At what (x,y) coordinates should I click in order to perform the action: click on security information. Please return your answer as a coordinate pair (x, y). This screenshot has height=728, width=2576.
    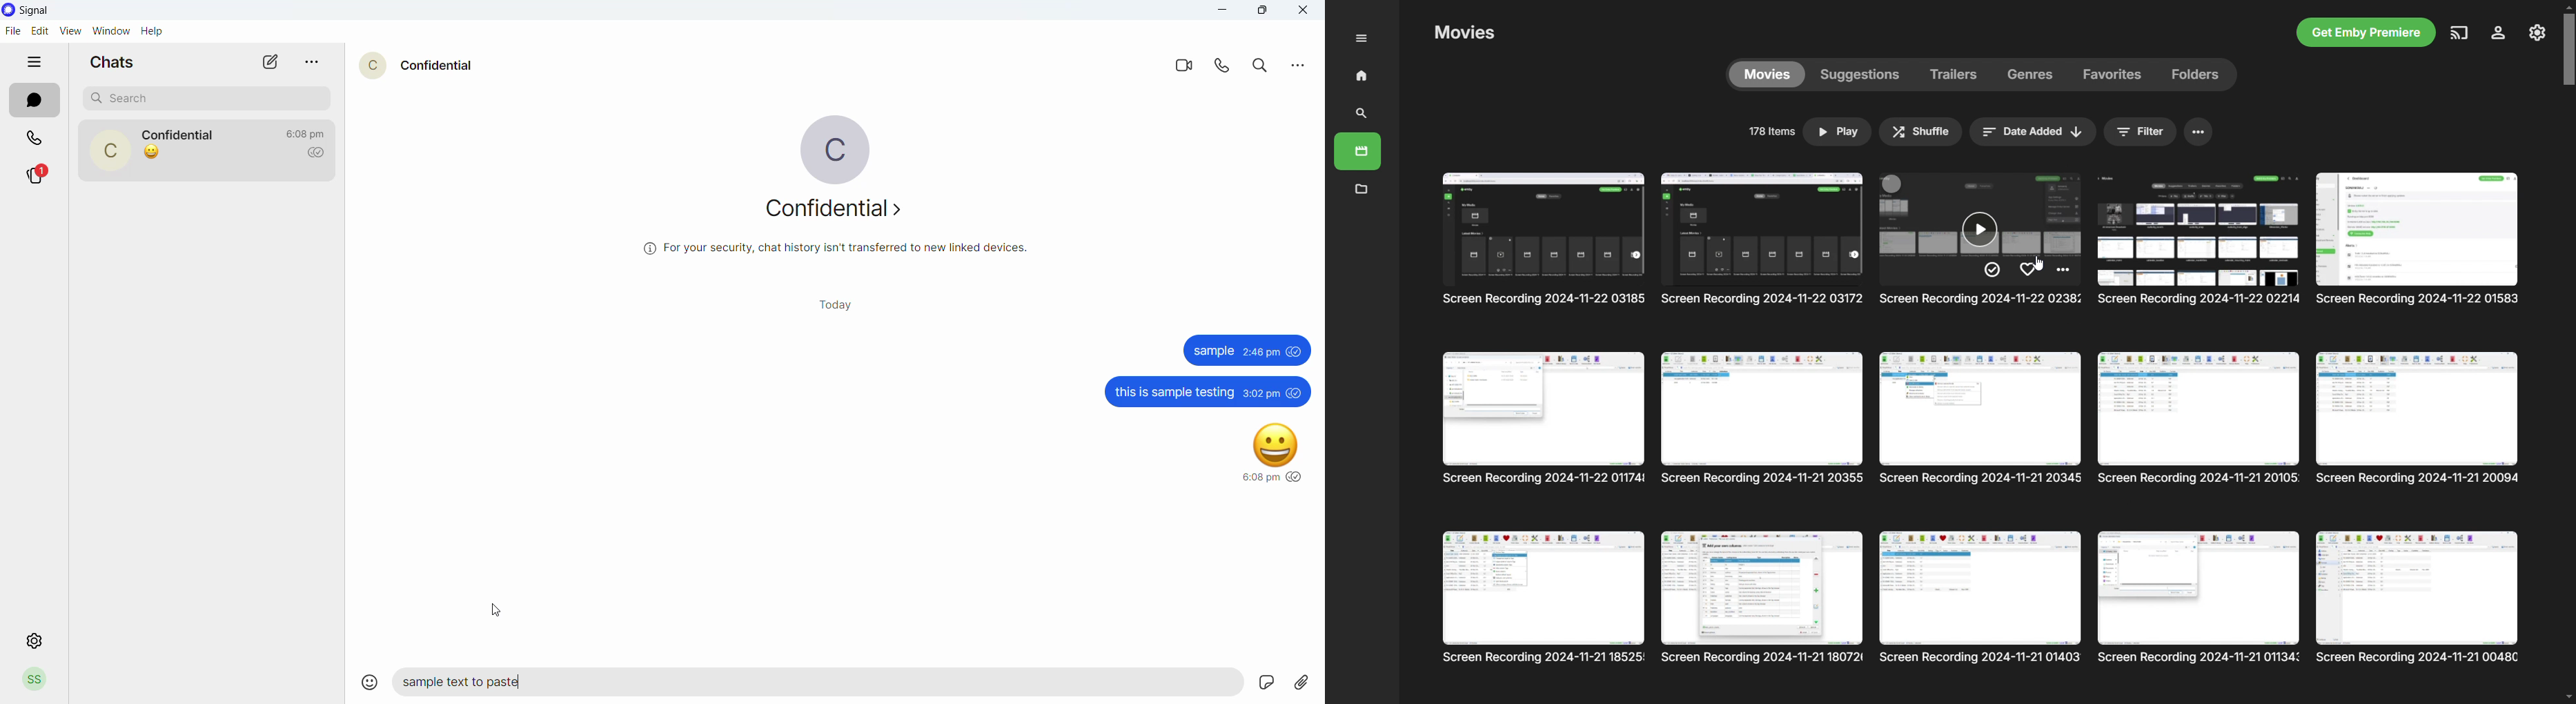
    Looking at the image, I should click on (835, 253).